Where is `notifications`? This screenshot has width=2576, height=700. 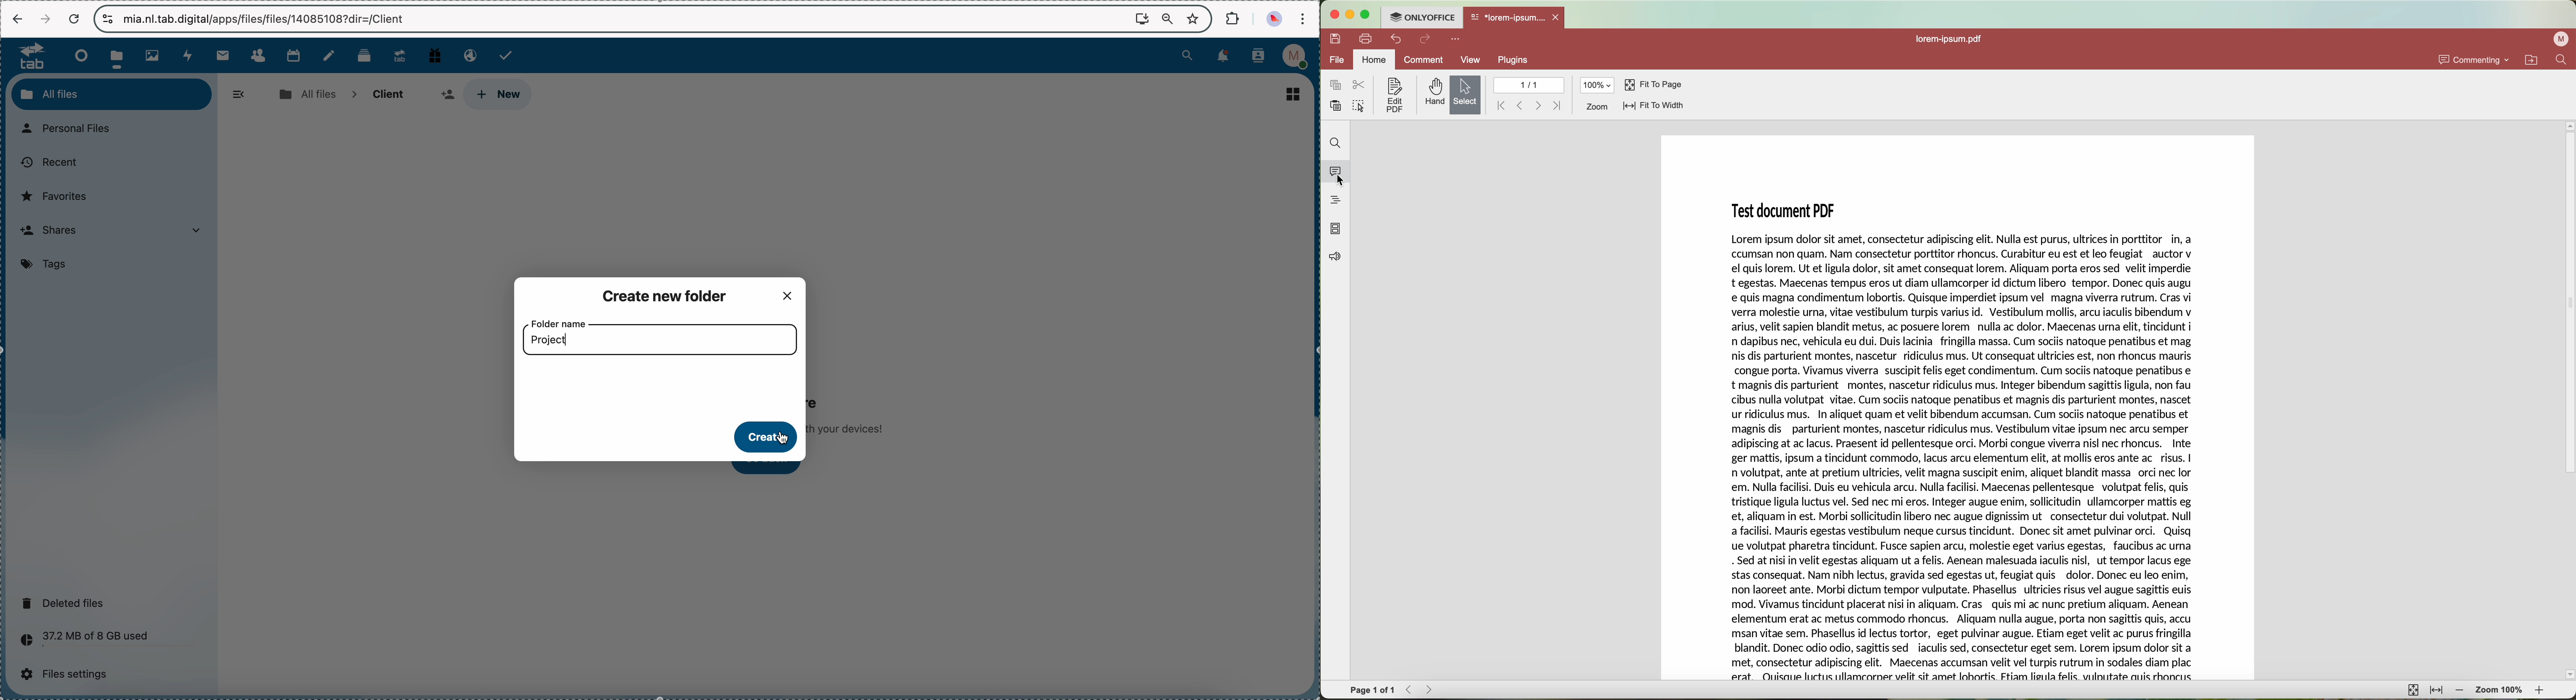
notifications is located at coordinates (1221, 57).